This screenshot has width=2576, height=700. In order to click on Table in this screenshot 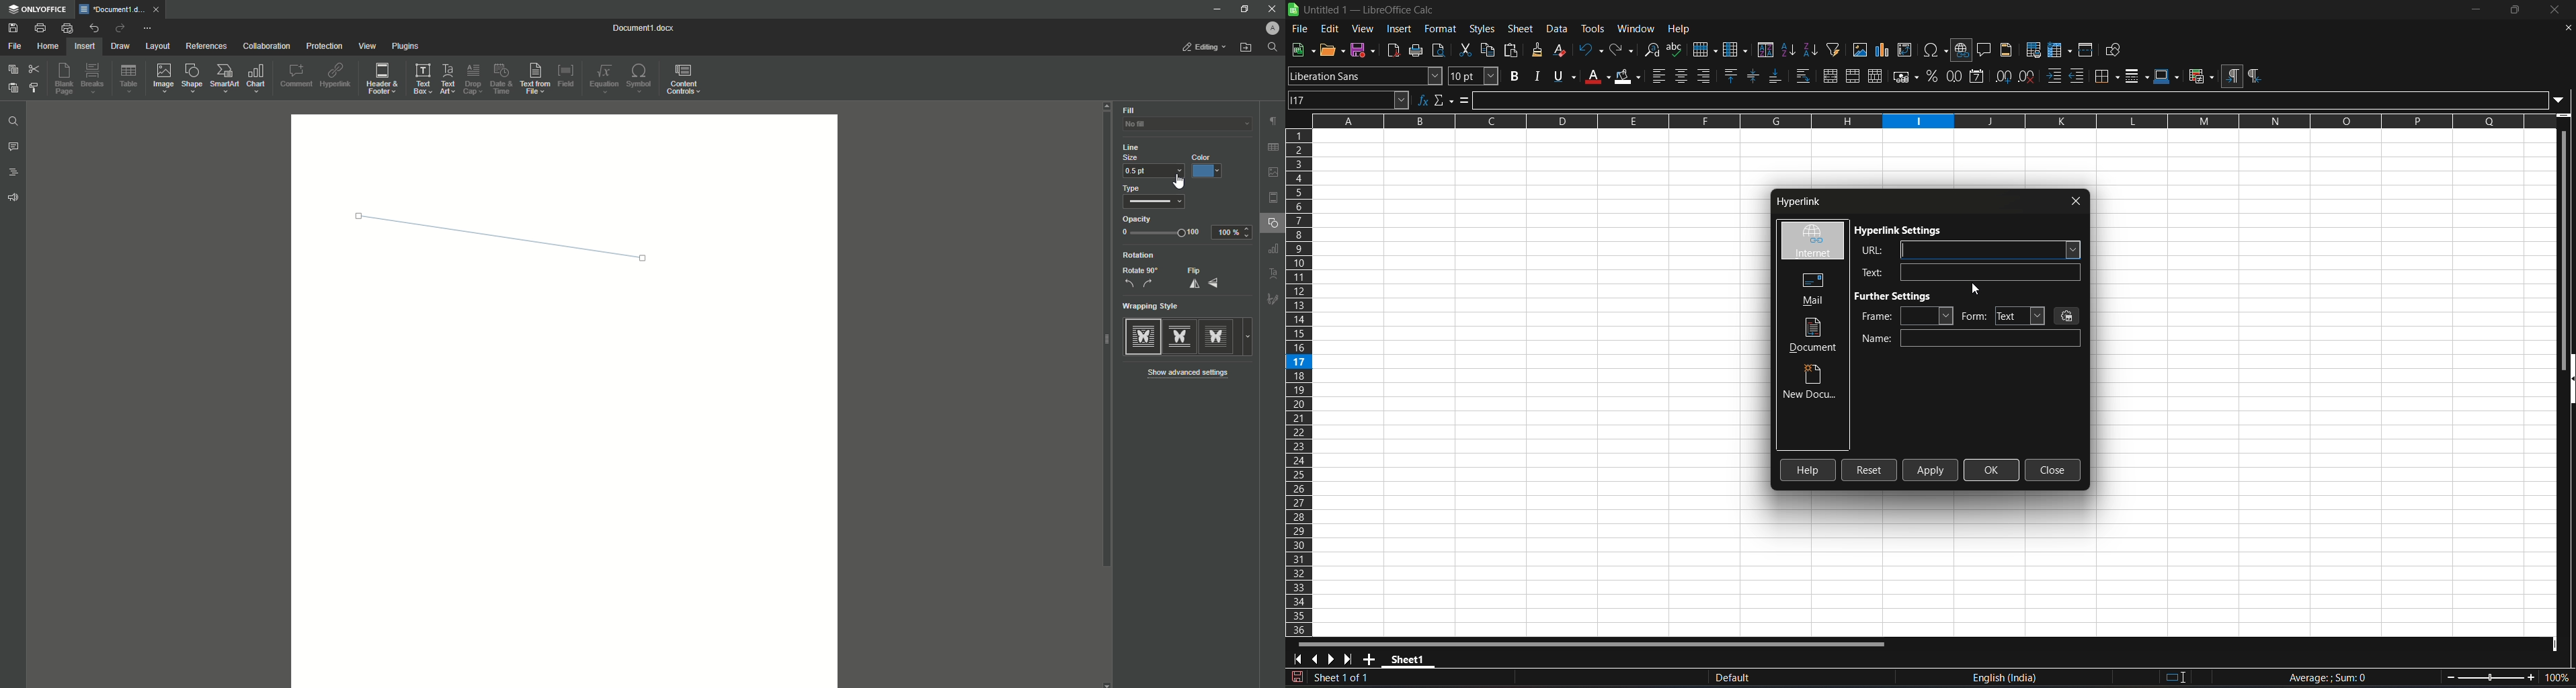, I will do `click(129, 81)`.